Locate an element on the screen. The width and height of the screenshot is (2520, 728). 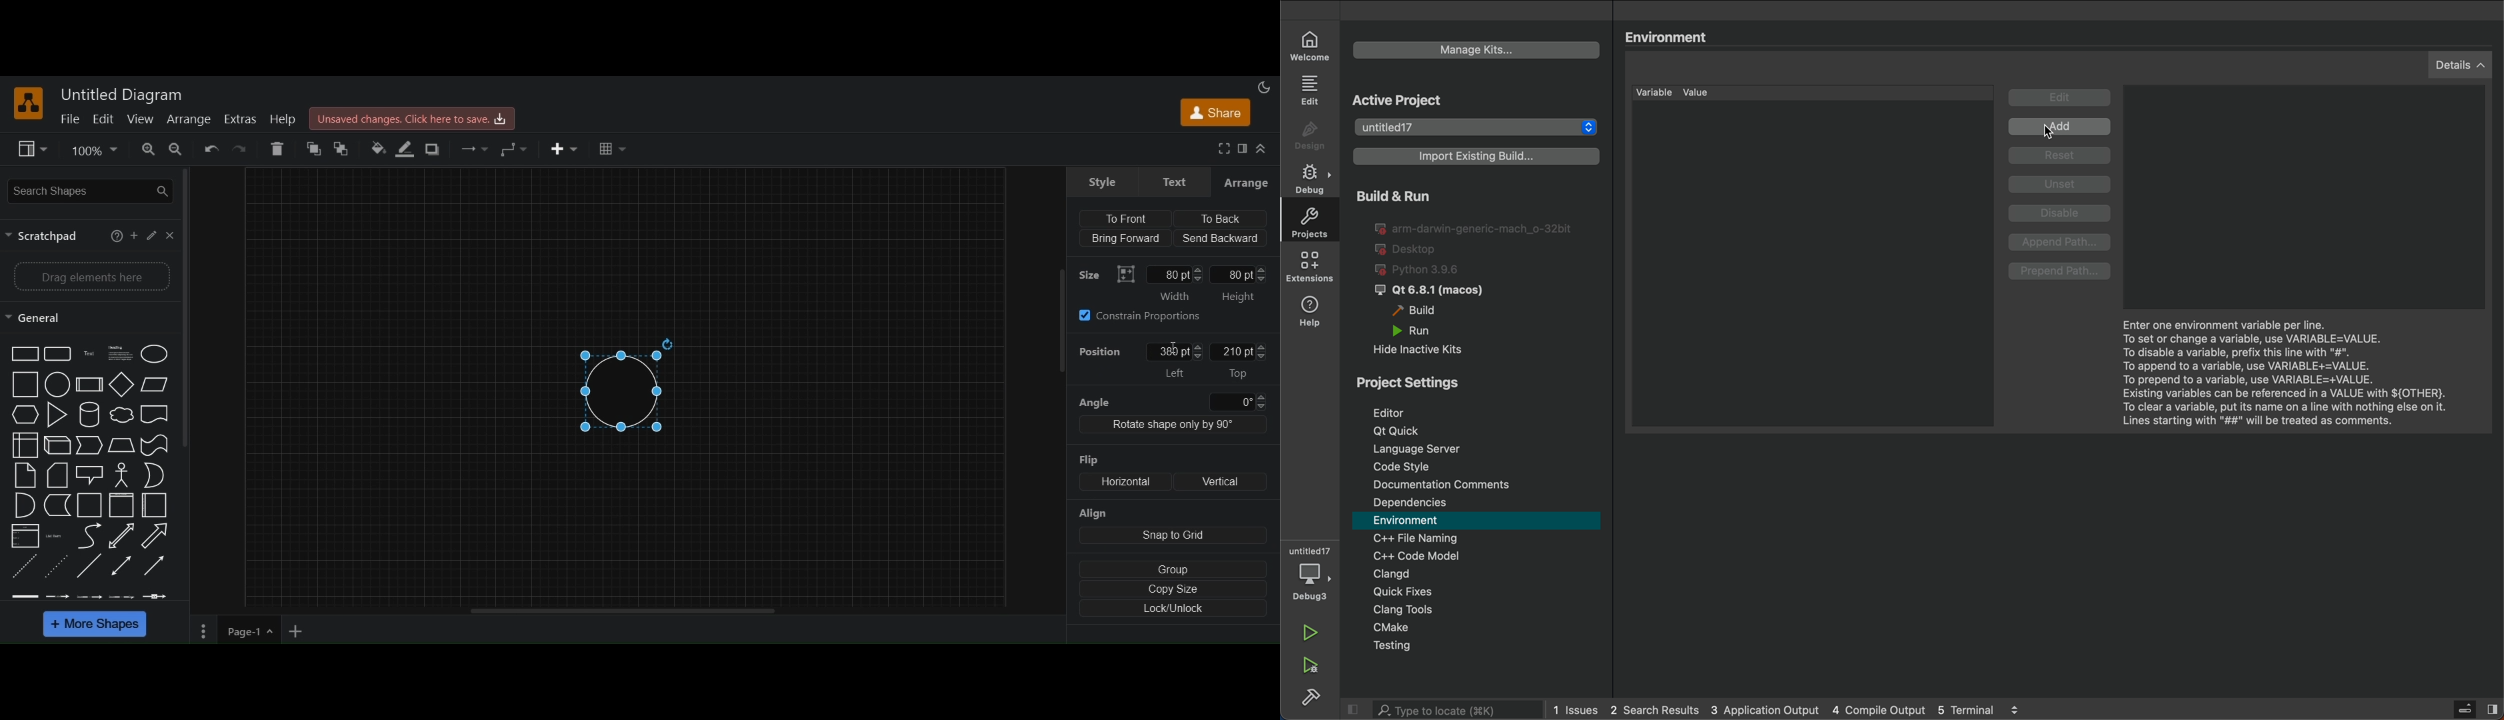
drag elements here is located at coordinates (92, 278).